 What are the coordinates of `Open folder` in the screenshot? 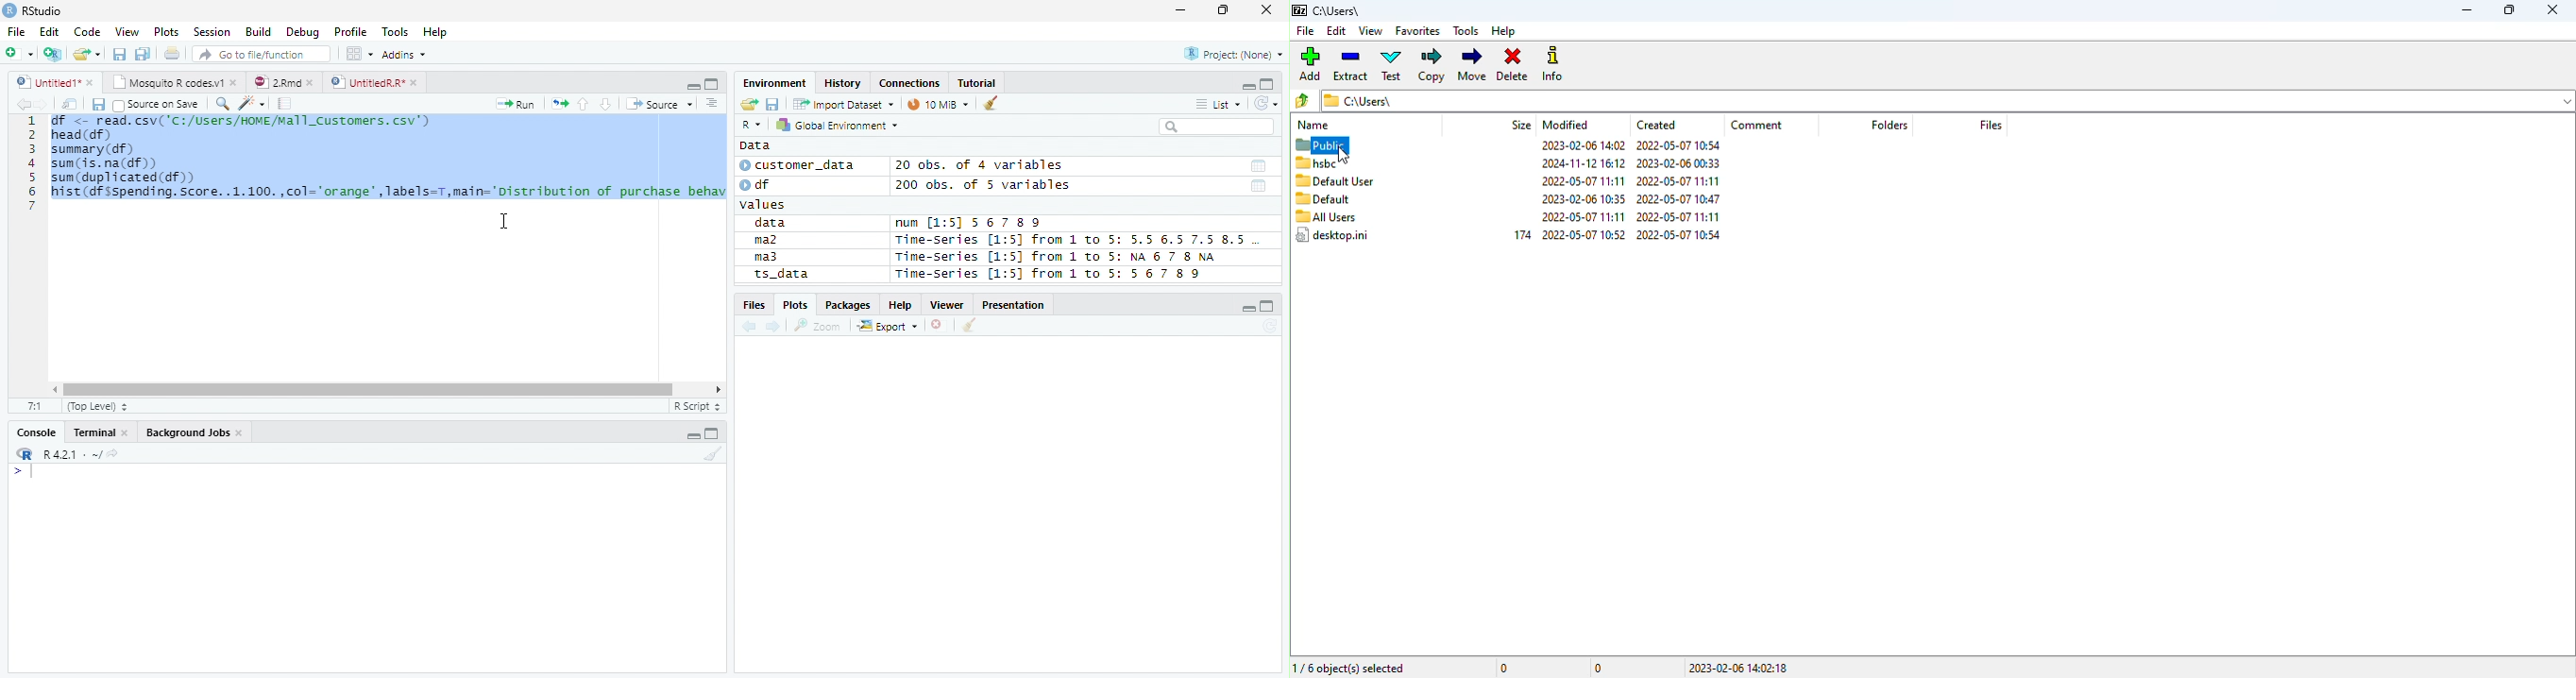 It's located at (747, 105).